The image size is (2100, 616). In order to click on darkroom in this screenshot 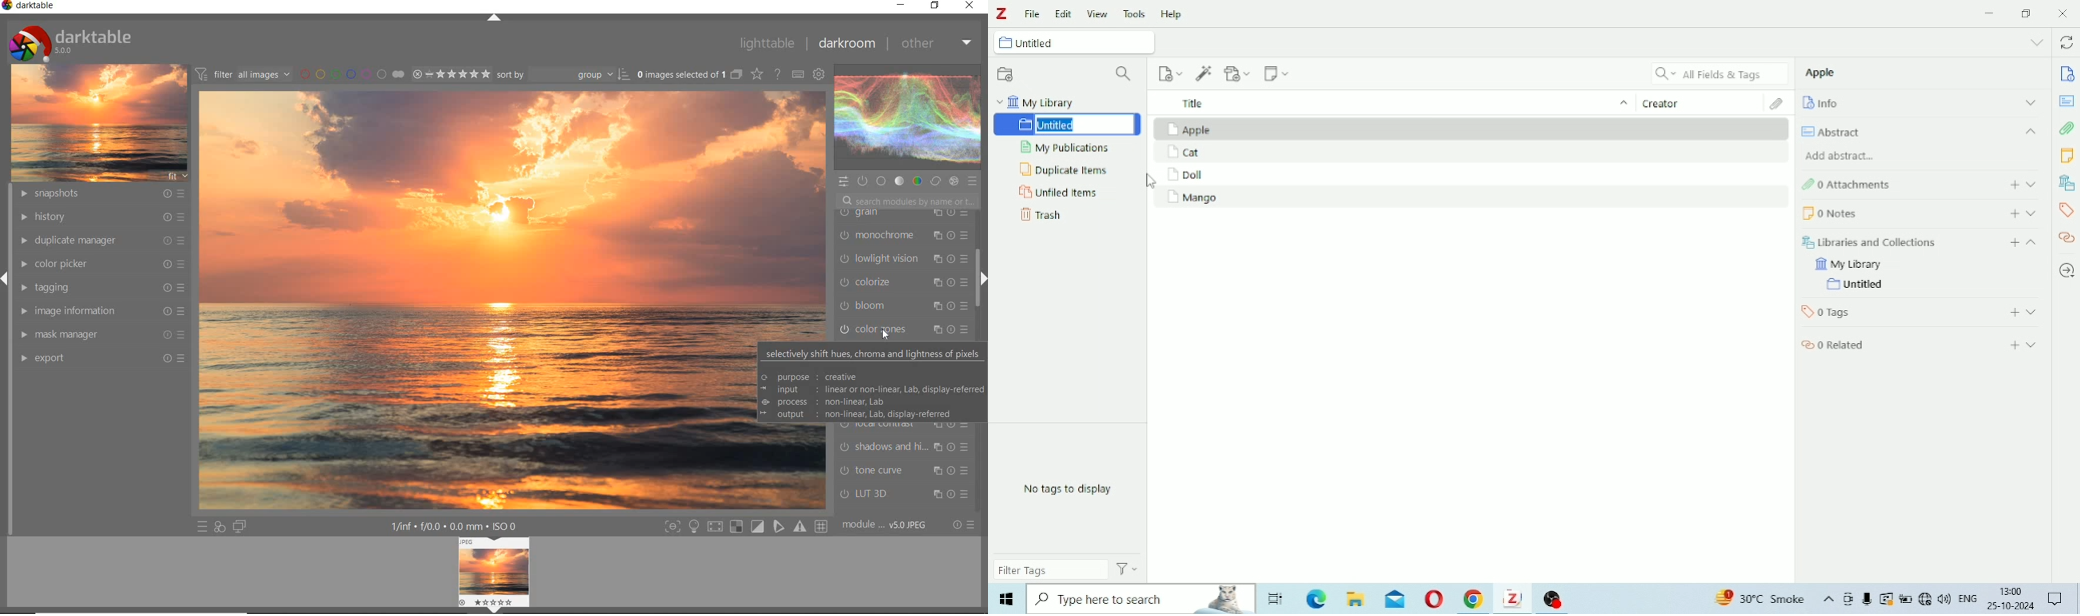, I will do `click(849, 44)`.